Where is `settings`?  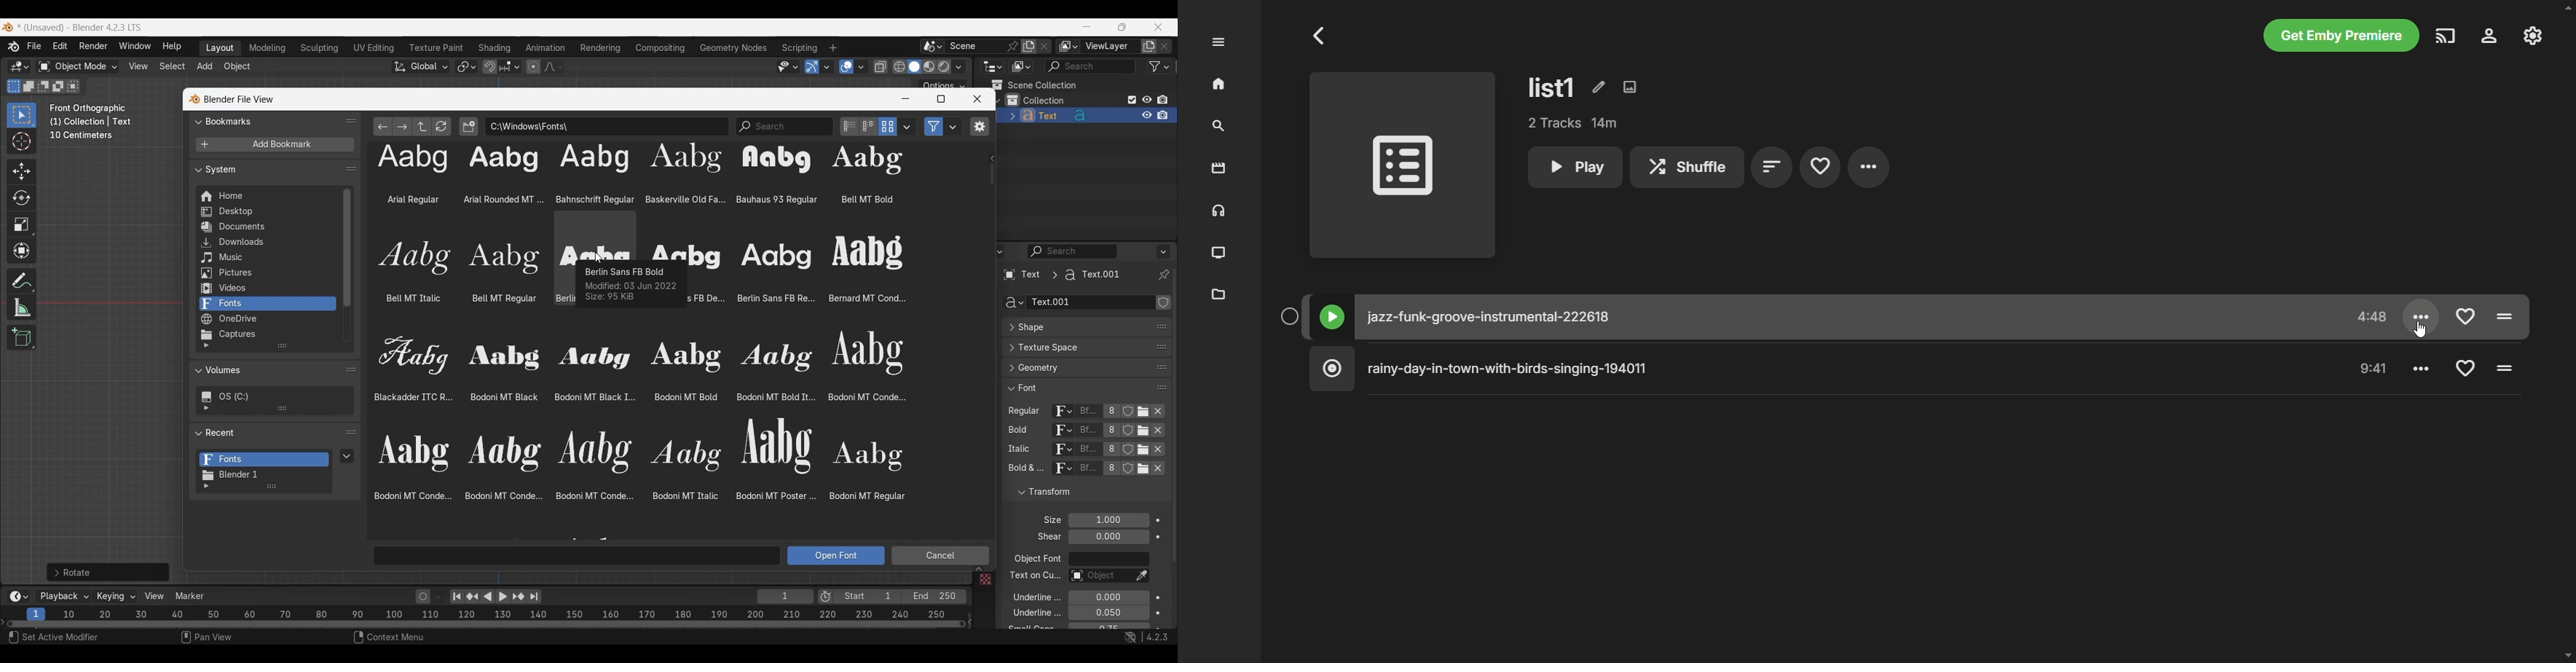 settings is located at coordinates (2490, 36).